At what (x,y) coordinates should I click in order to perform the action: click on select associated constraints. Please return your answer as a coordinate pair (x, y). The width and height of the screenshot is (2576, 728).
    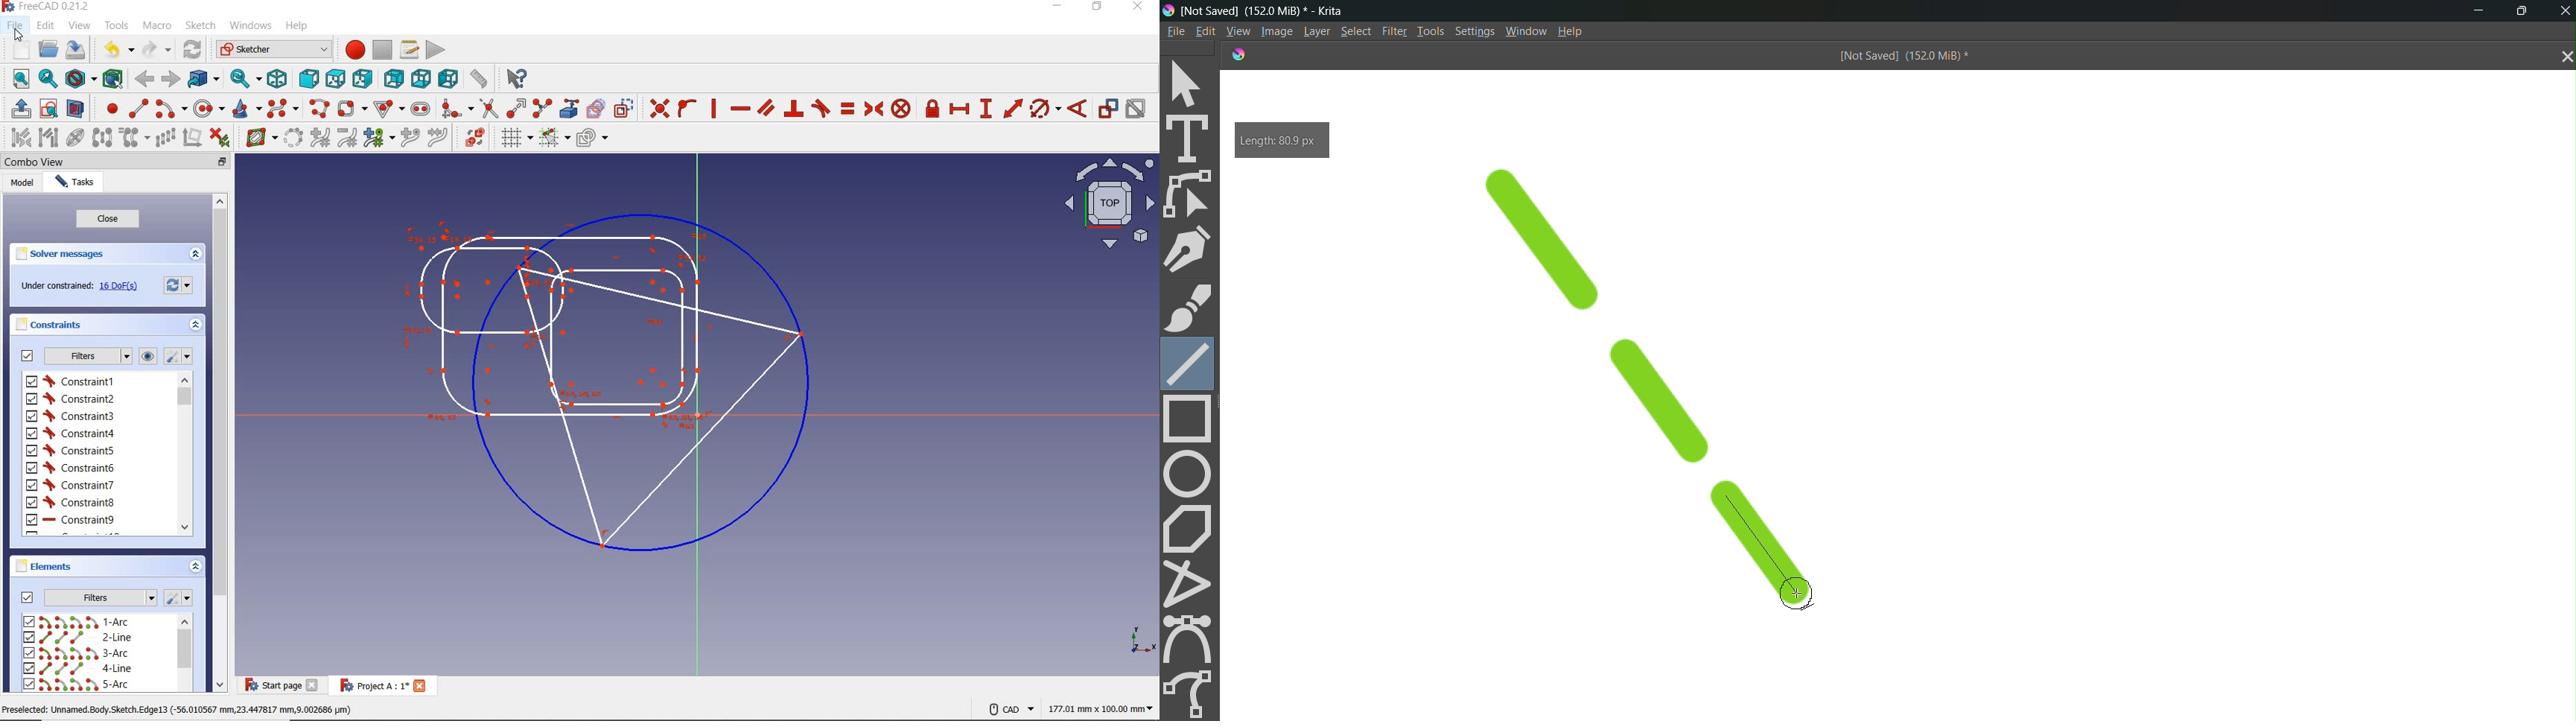
    Looking at the image, I should click on (16, 137).